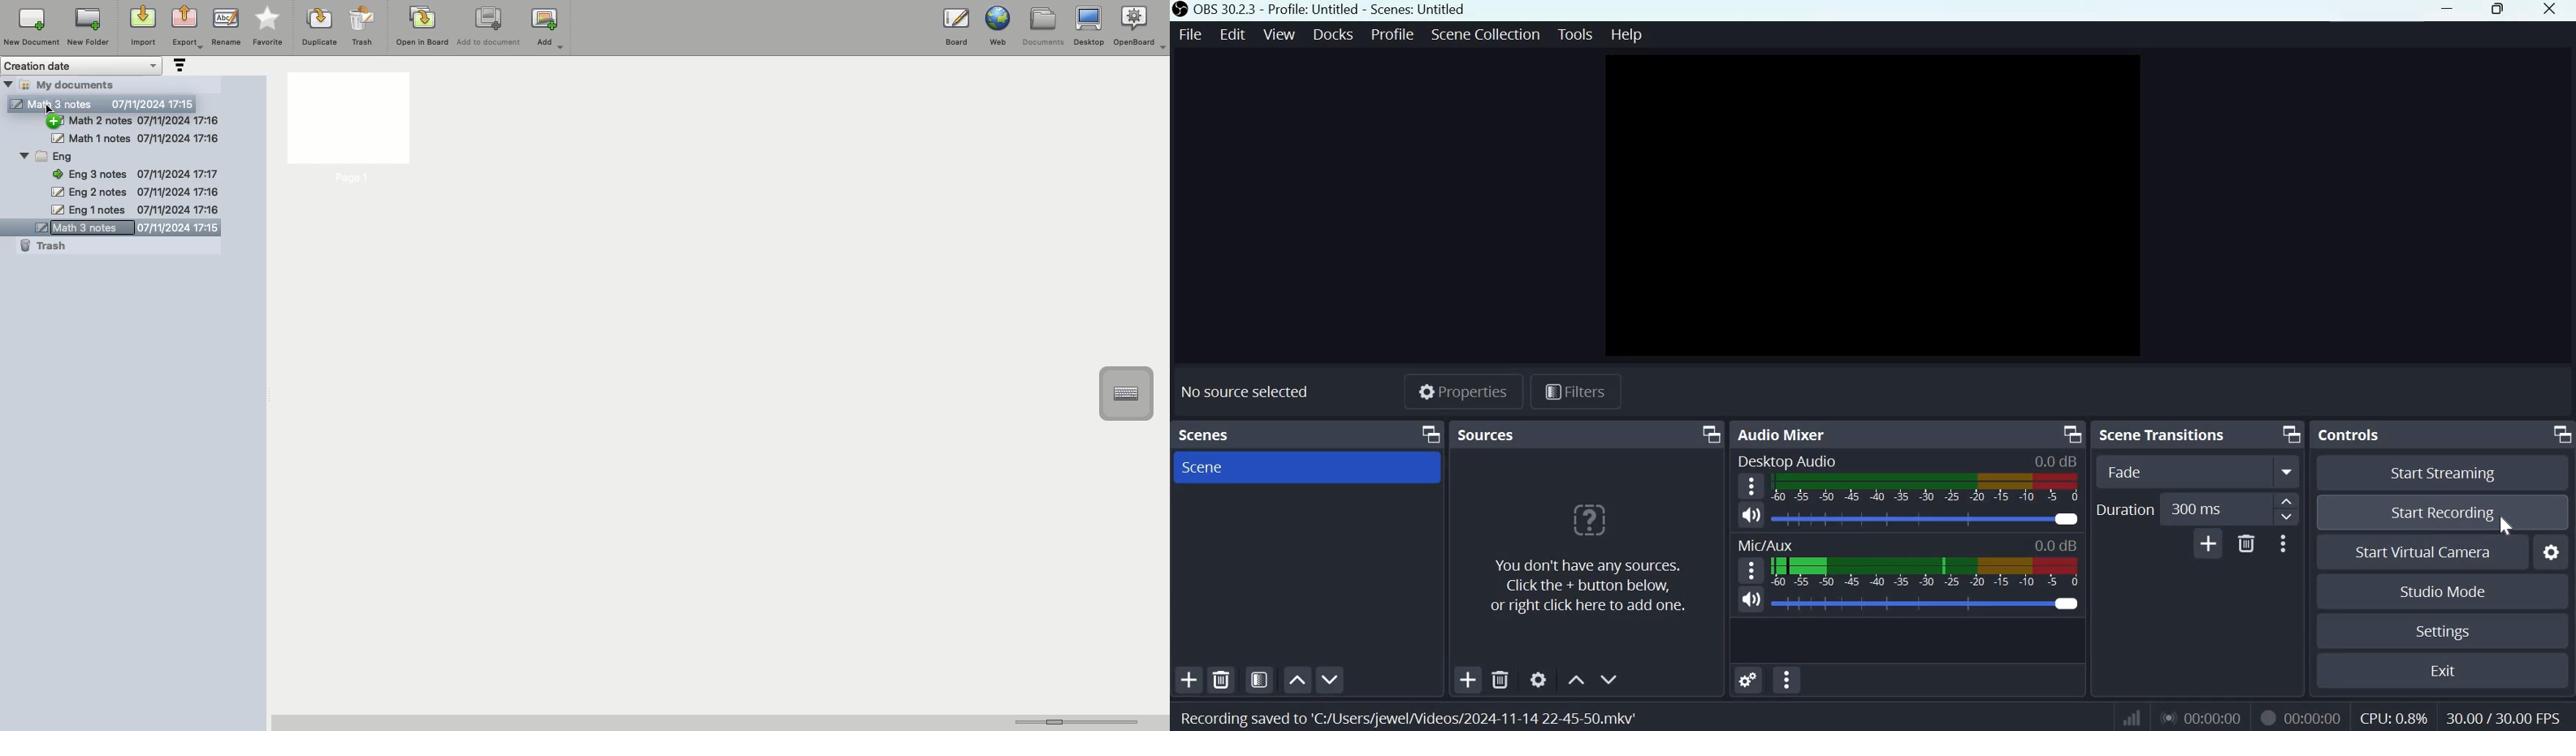 The image size is (2576, 756). What do you see at coordinates (2444, 632) in the screenshot?
I see `Settings` at bounding box center [2444, 632].